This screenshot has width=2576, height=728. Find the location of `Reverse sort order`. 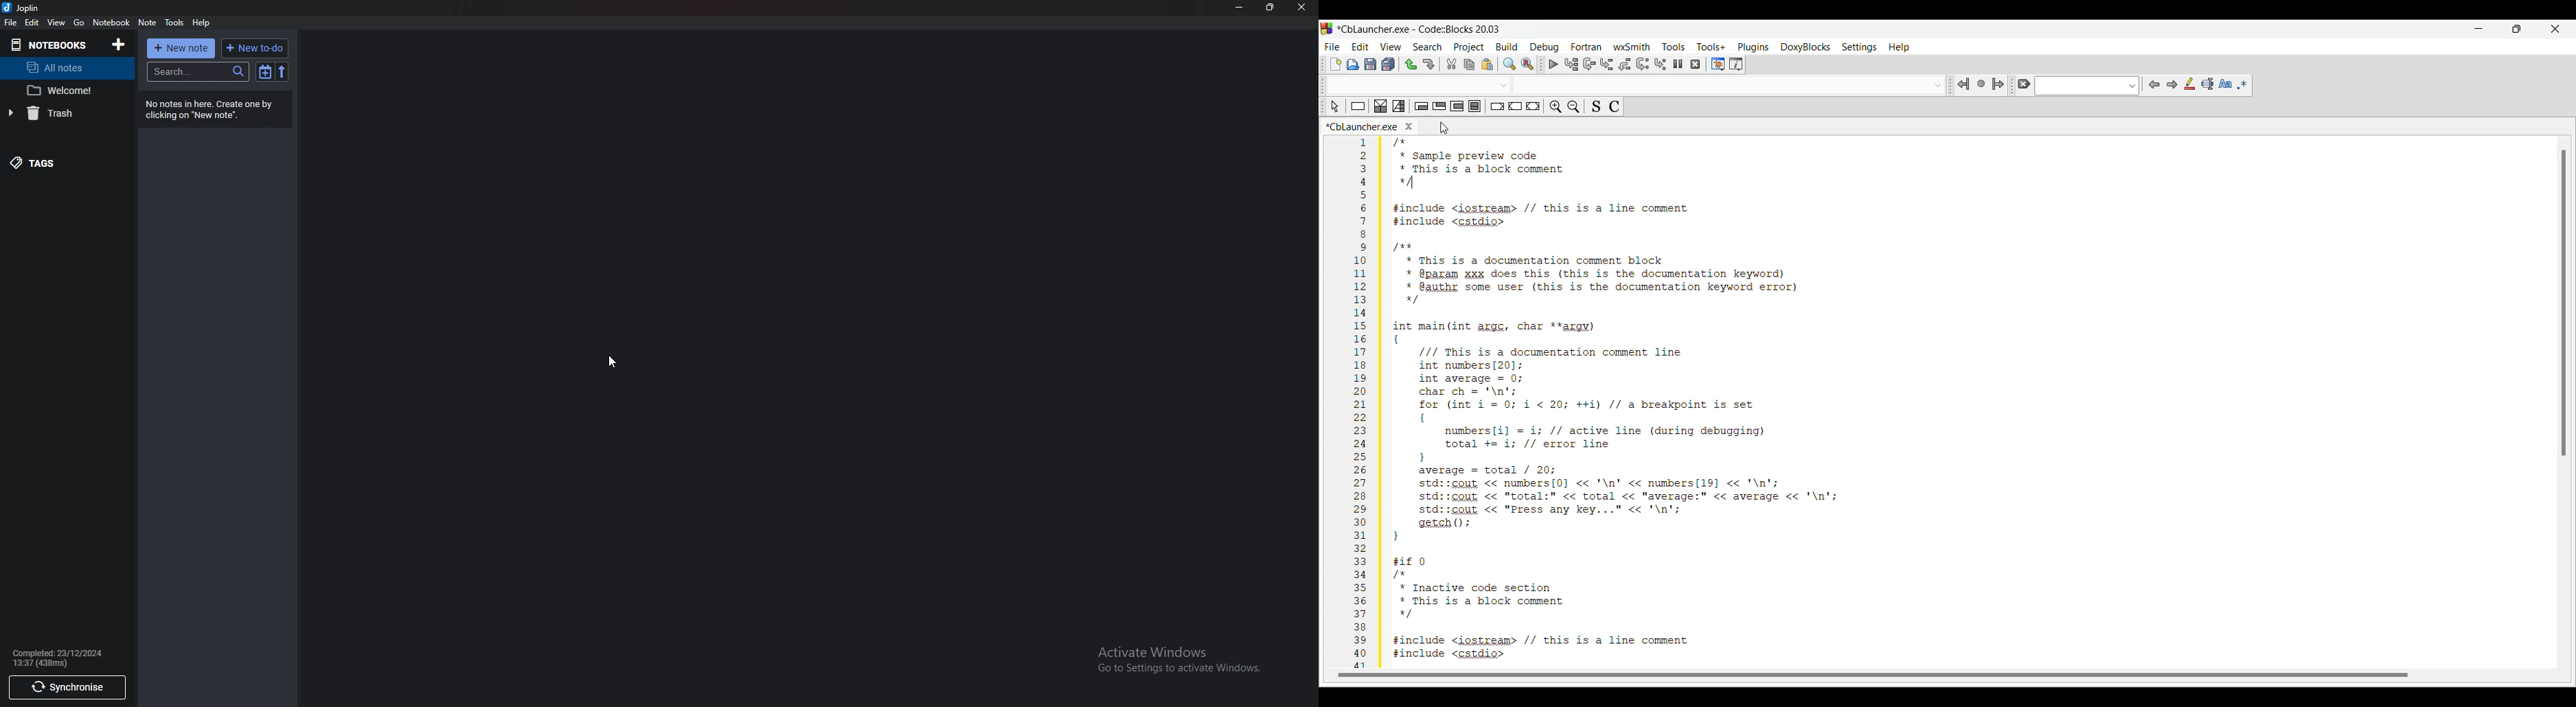

Reverse sort order is located at coordinates (282, 71).